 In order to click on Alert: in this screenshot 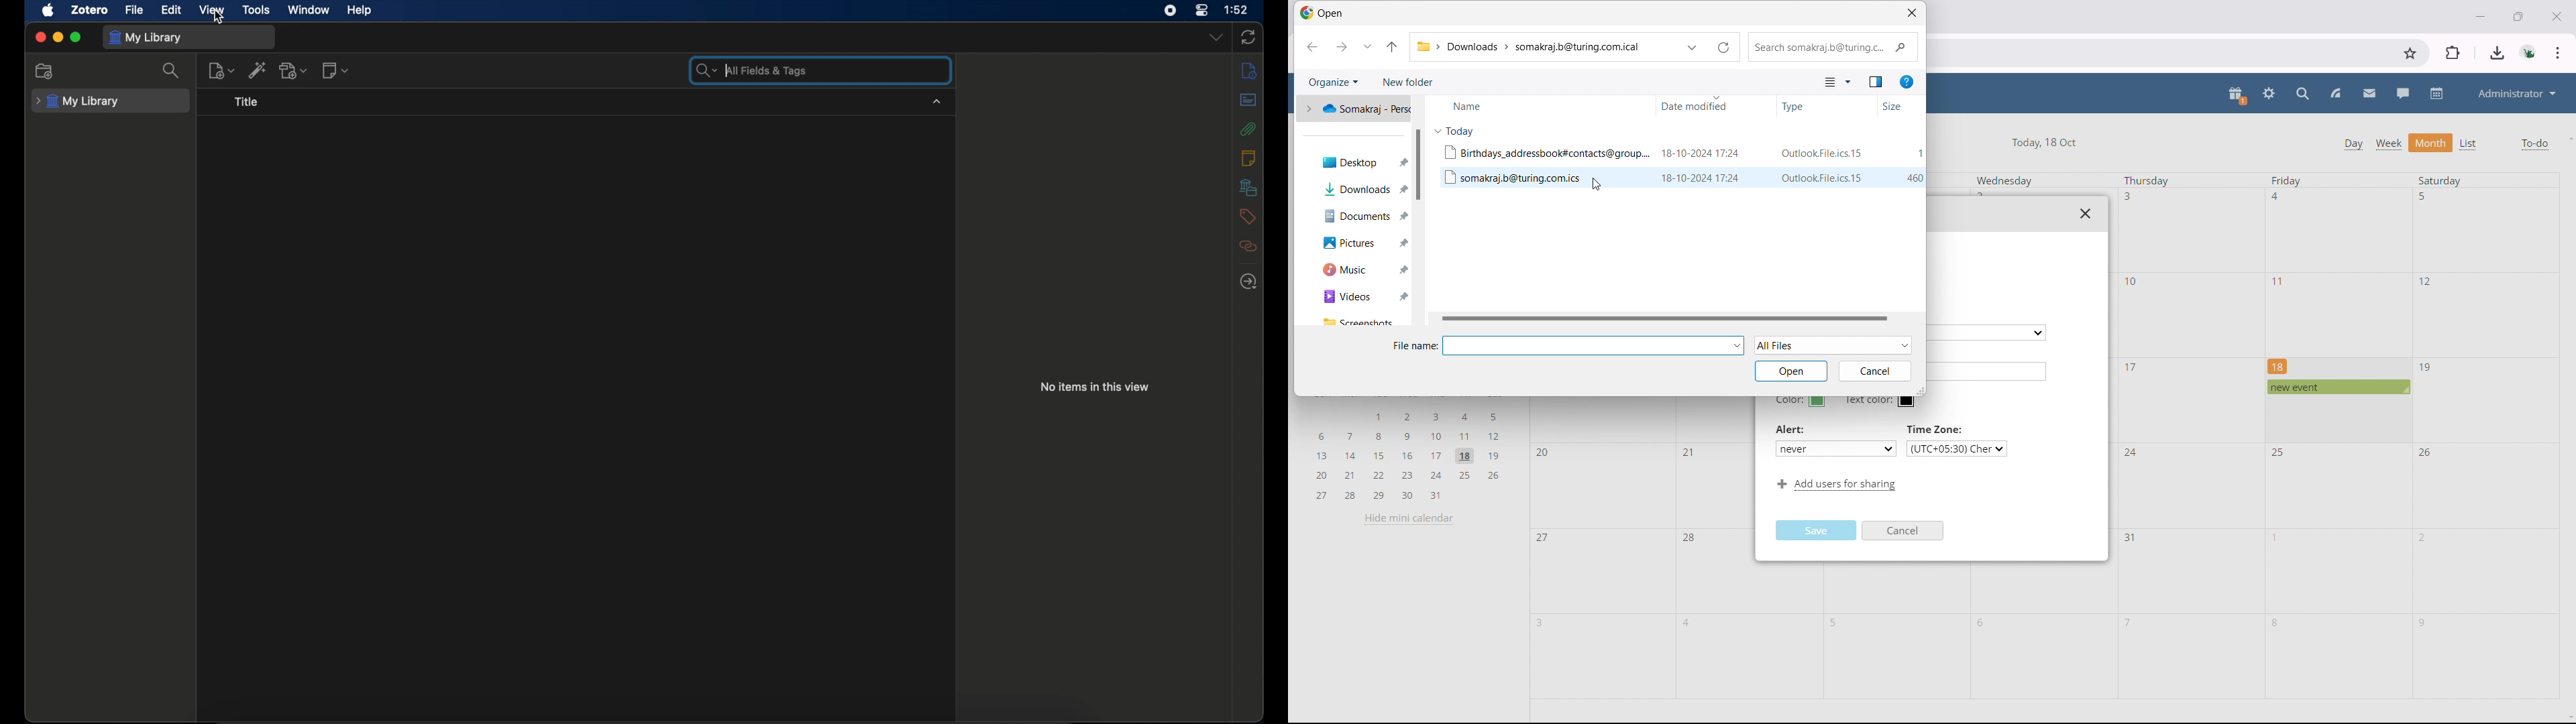, I will do `click(1792, 430)`.